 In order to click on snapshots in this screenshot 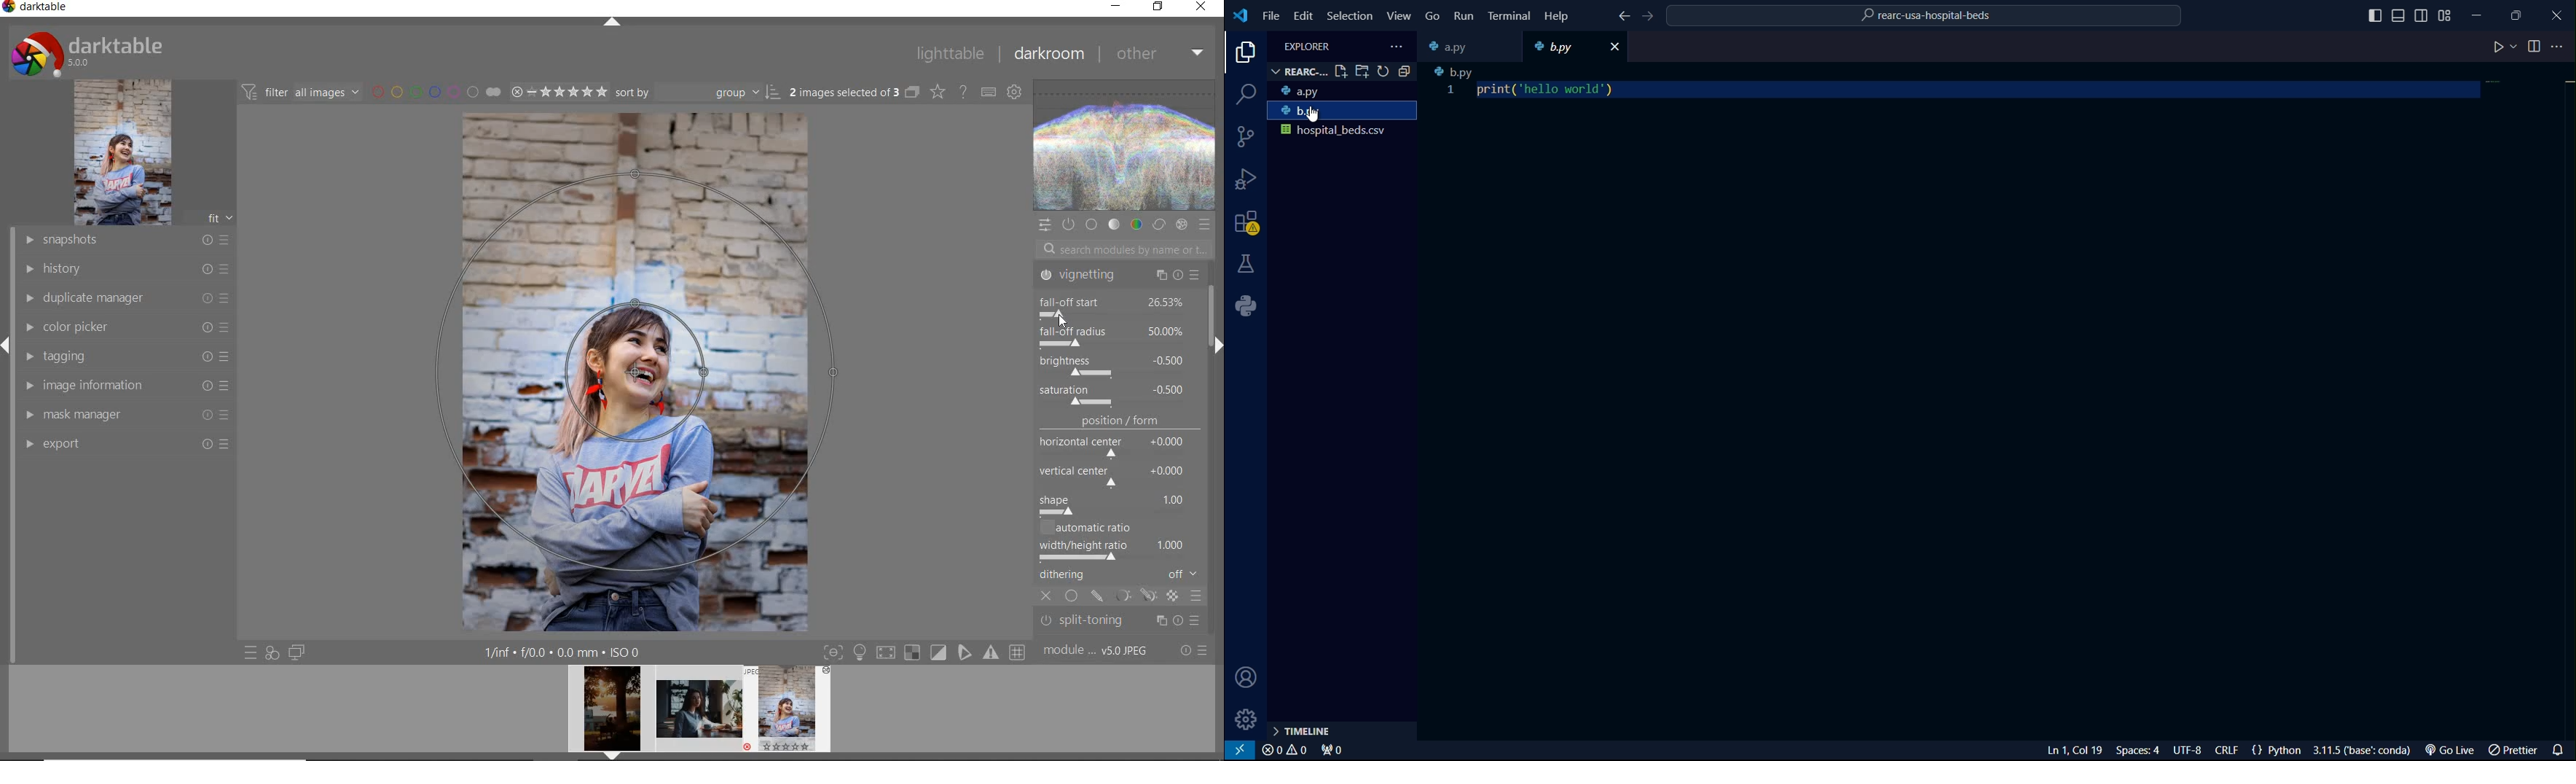, I will do `click(125, 241)`.